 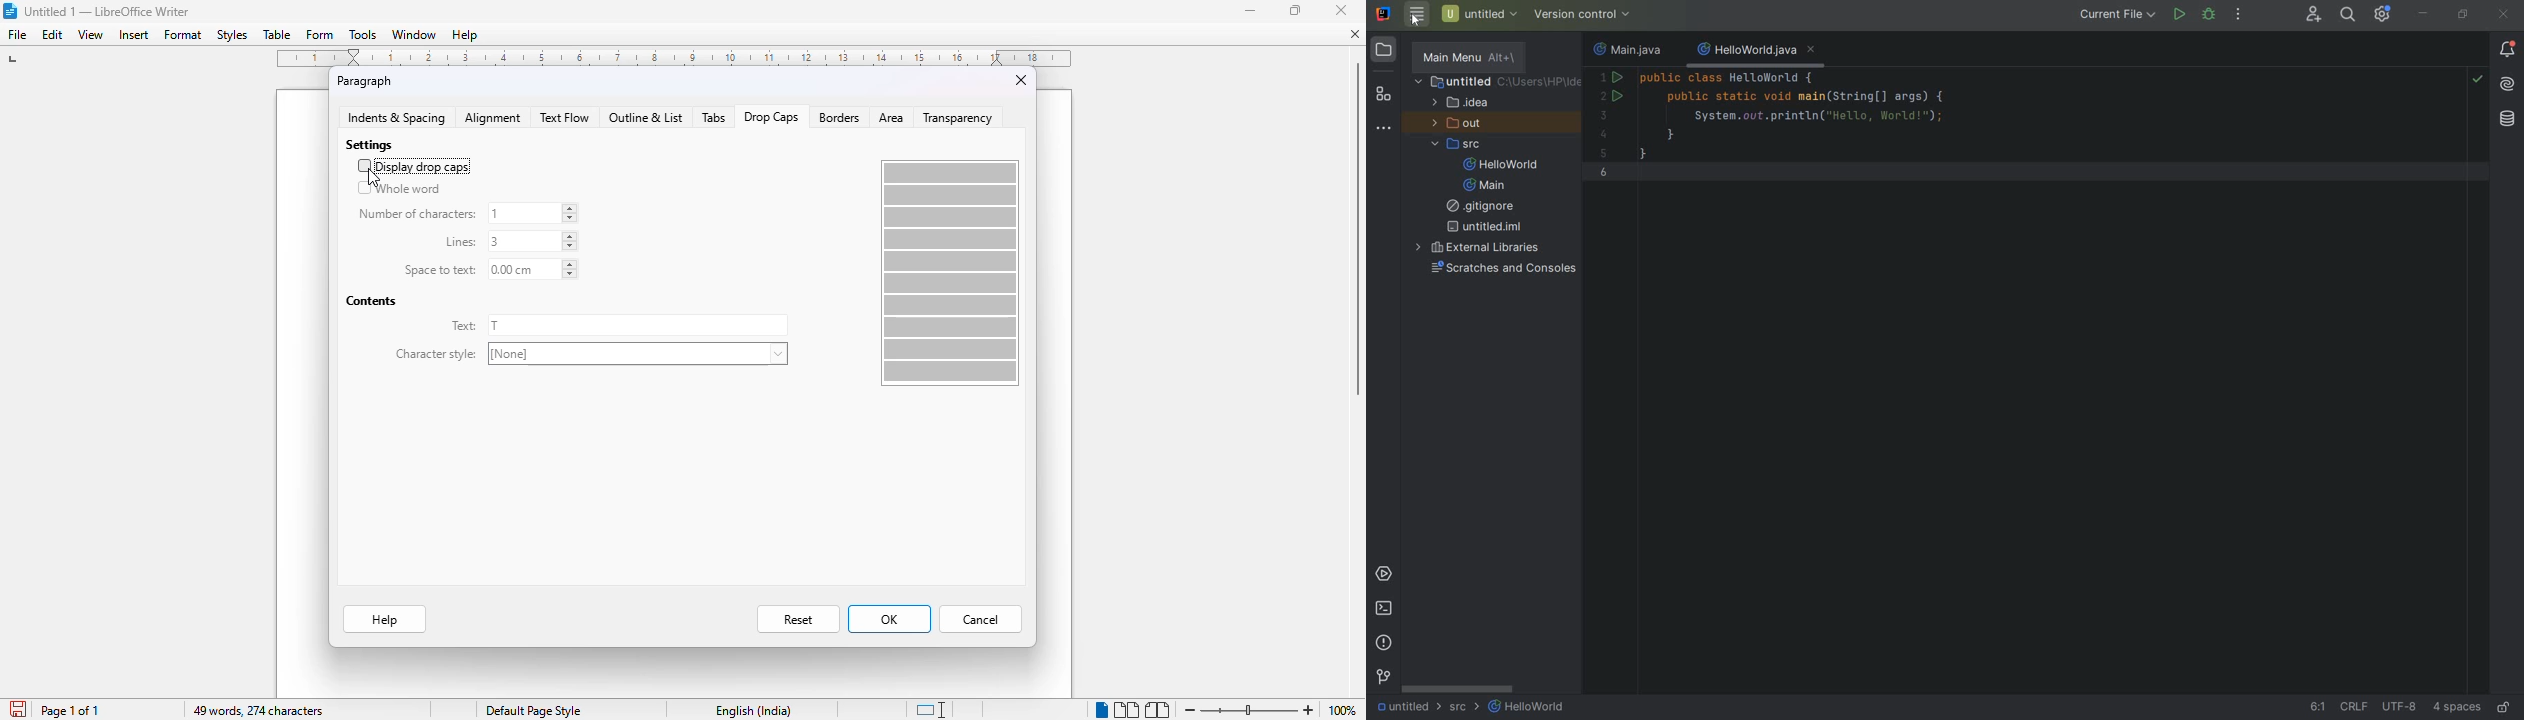 I want to click on click to save document, so click(x=18, y=709).